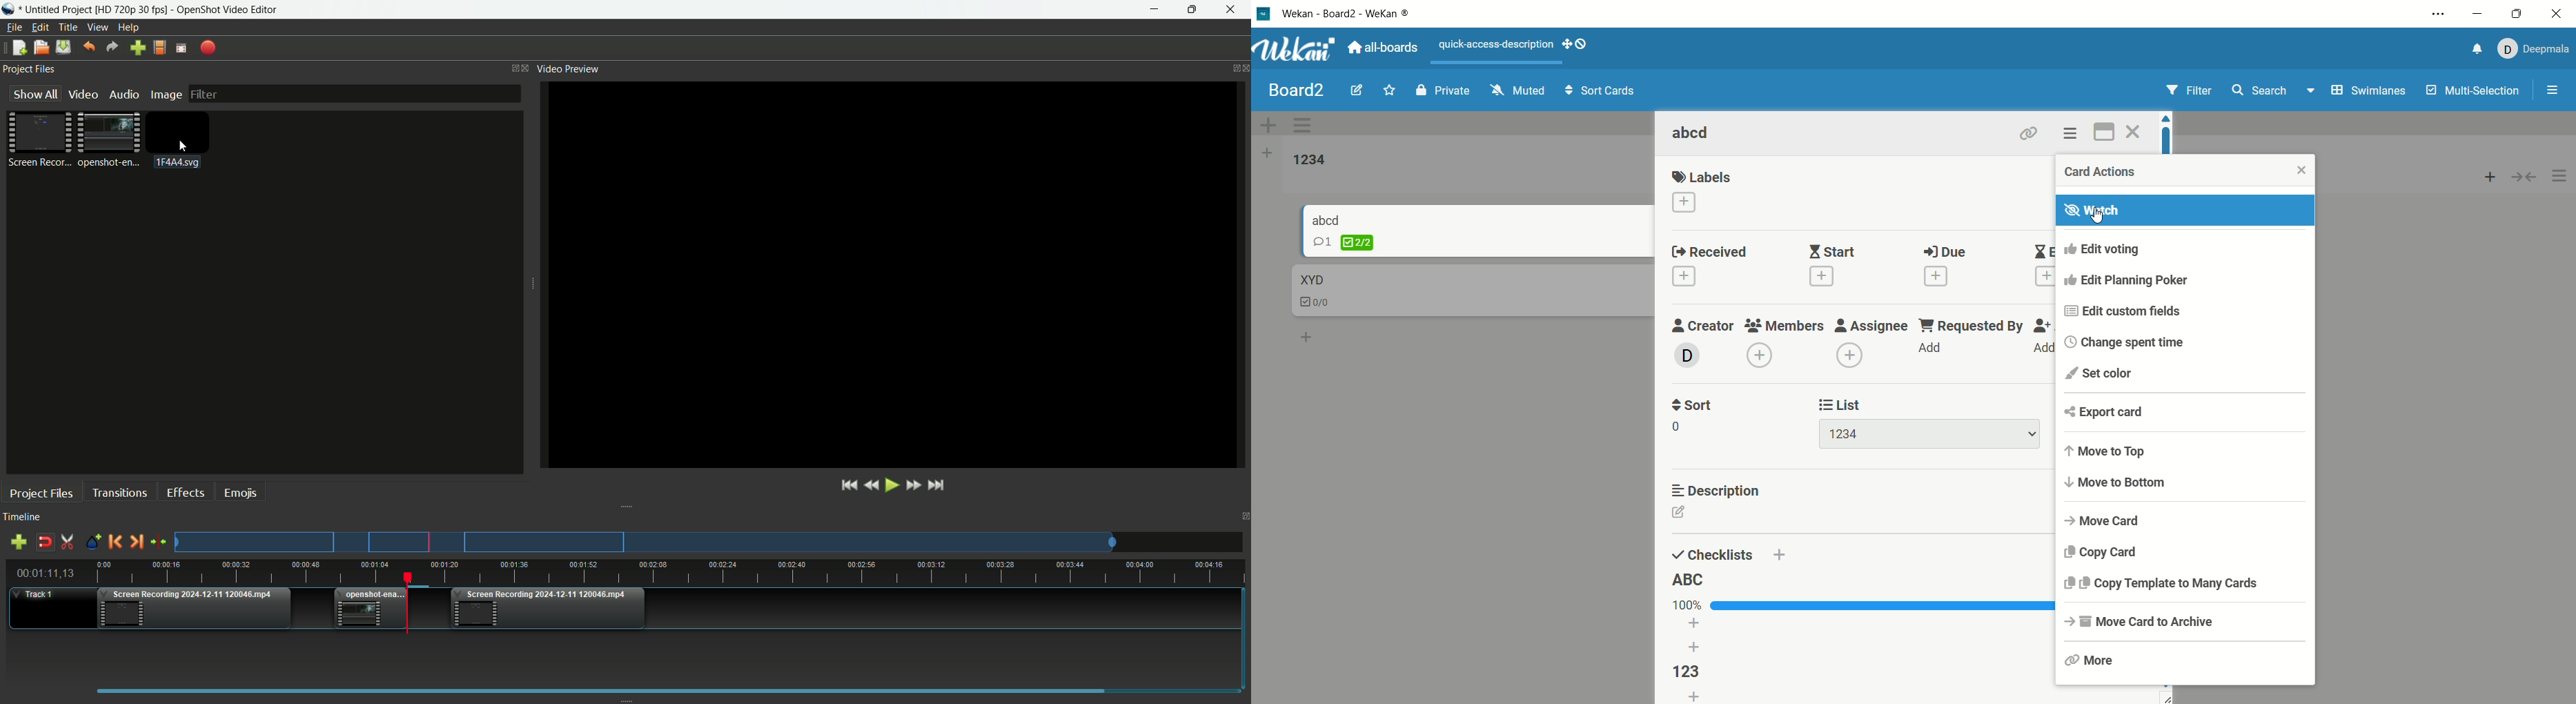 This screenshot has height=728, width=2576. Describe the element at coordinates (1270, 125) in the screenshot. I see `add swimlane` at that location.